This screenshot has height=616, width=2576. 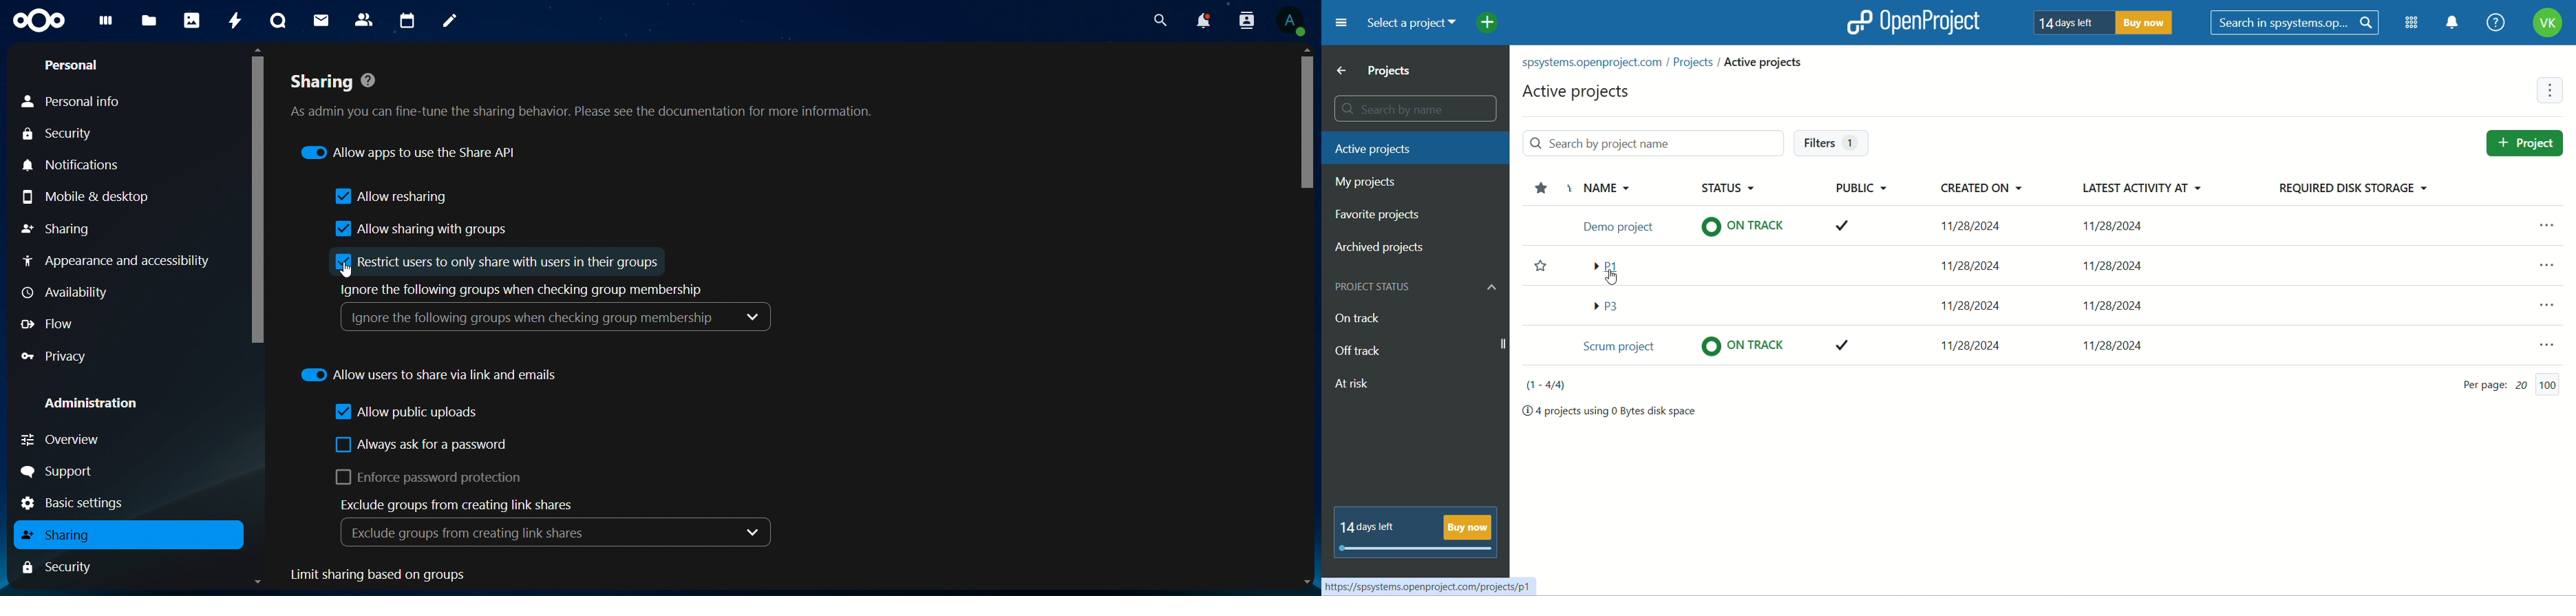 What do you see at coordinates (1623, 189) in the screenshot?
I see `name` at bounding box center [1623, 189].